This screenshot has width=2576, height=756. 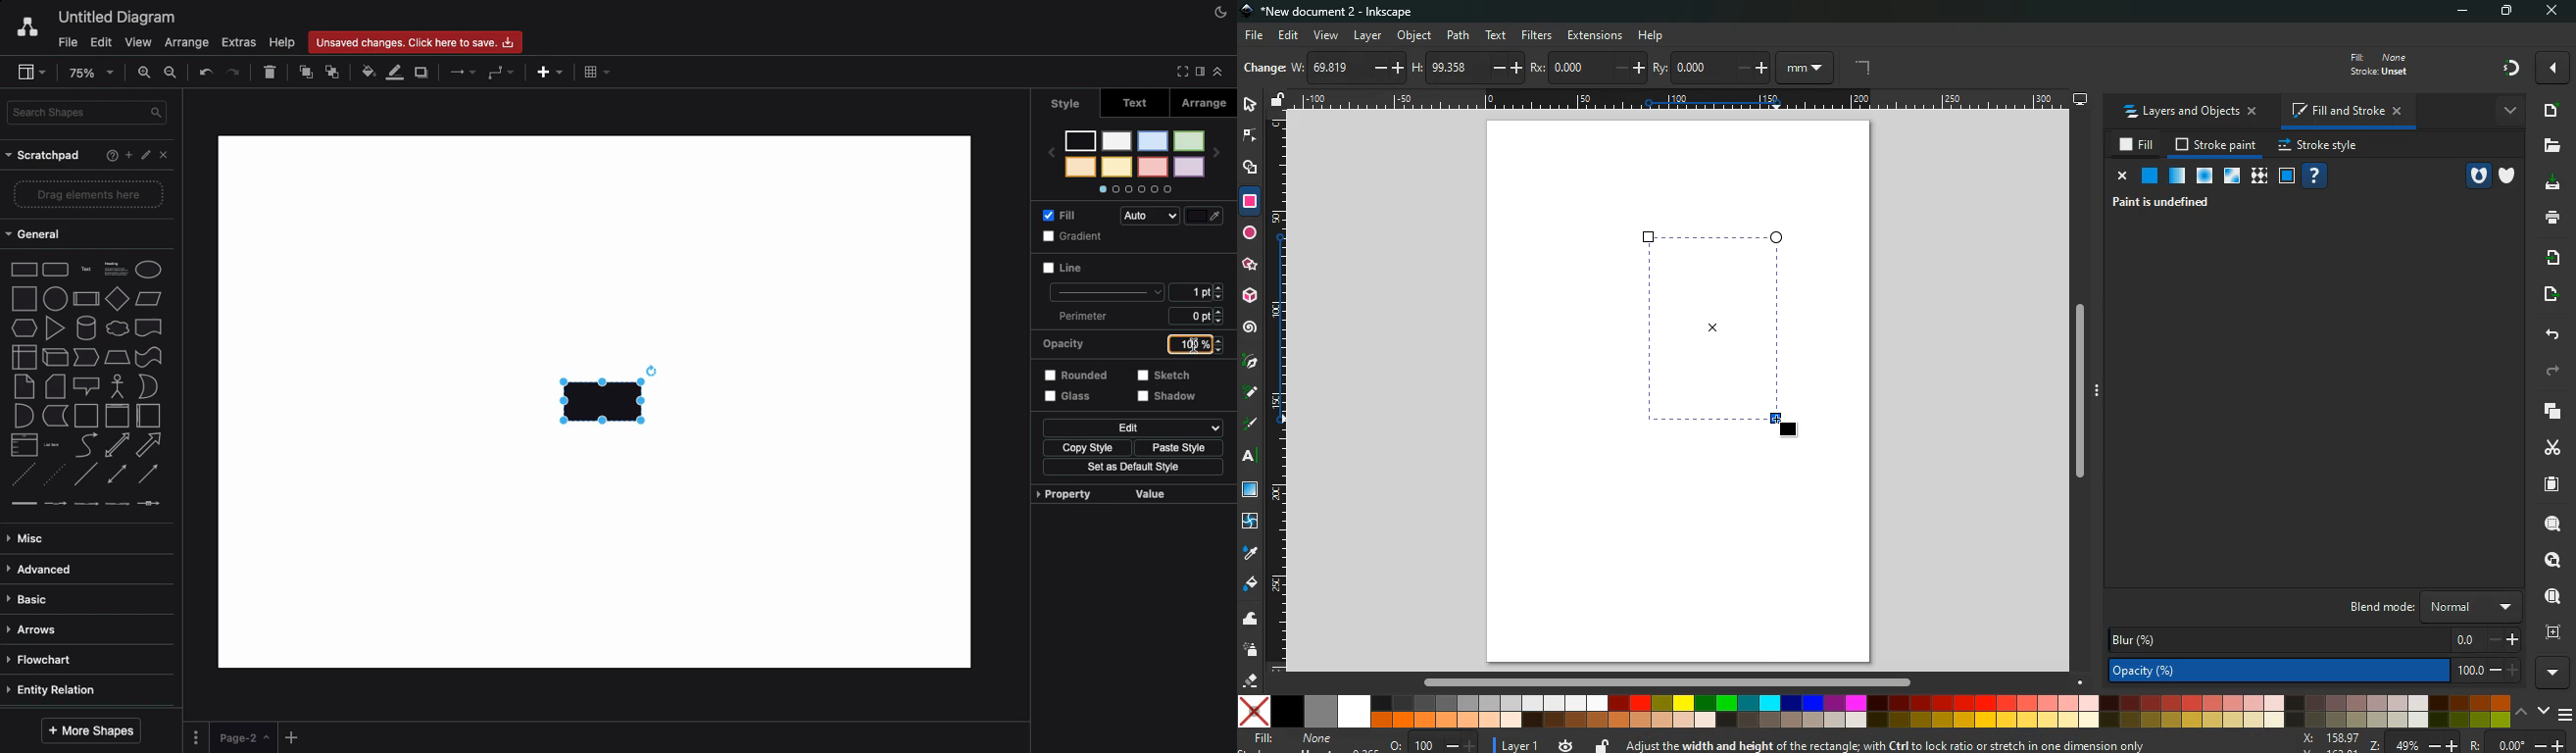 What do you see at coordinates (1105, 290) in the screenshot?
I see `line` at bounding box center [1105, 290].